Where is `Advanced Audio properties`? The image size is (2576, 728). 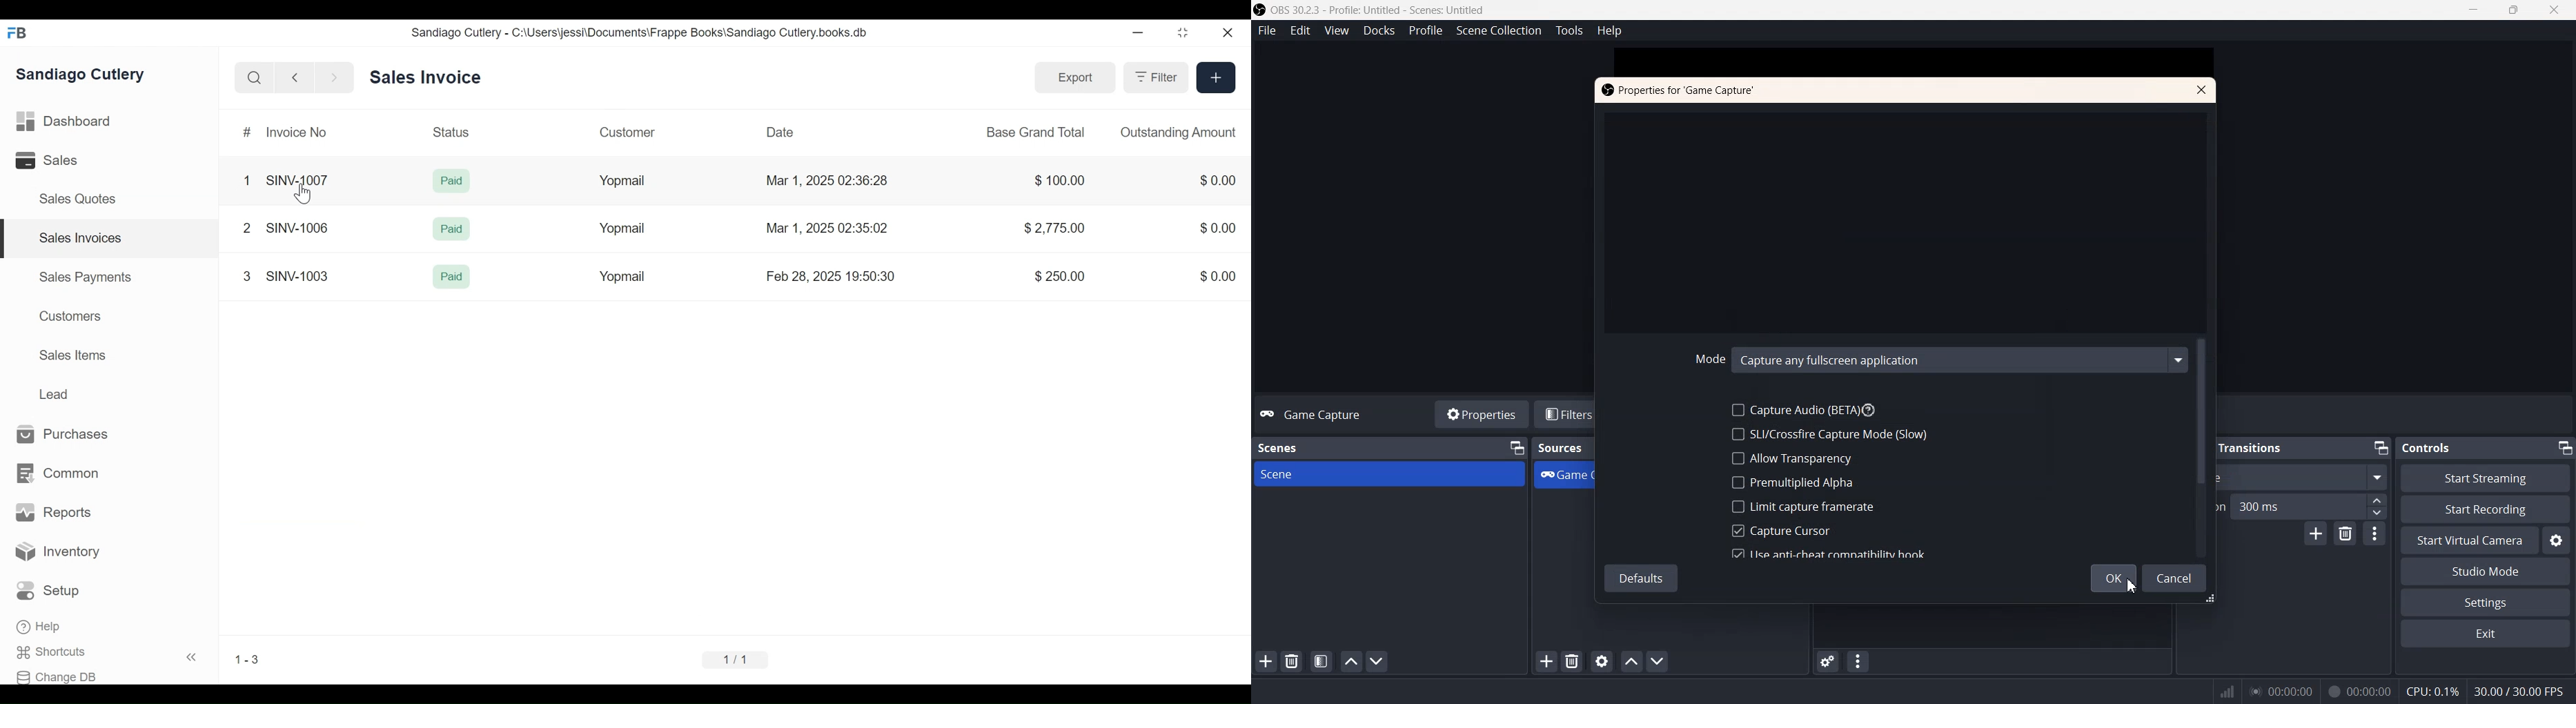
Advanced Audio properties is located at coordinates (1827, 661).